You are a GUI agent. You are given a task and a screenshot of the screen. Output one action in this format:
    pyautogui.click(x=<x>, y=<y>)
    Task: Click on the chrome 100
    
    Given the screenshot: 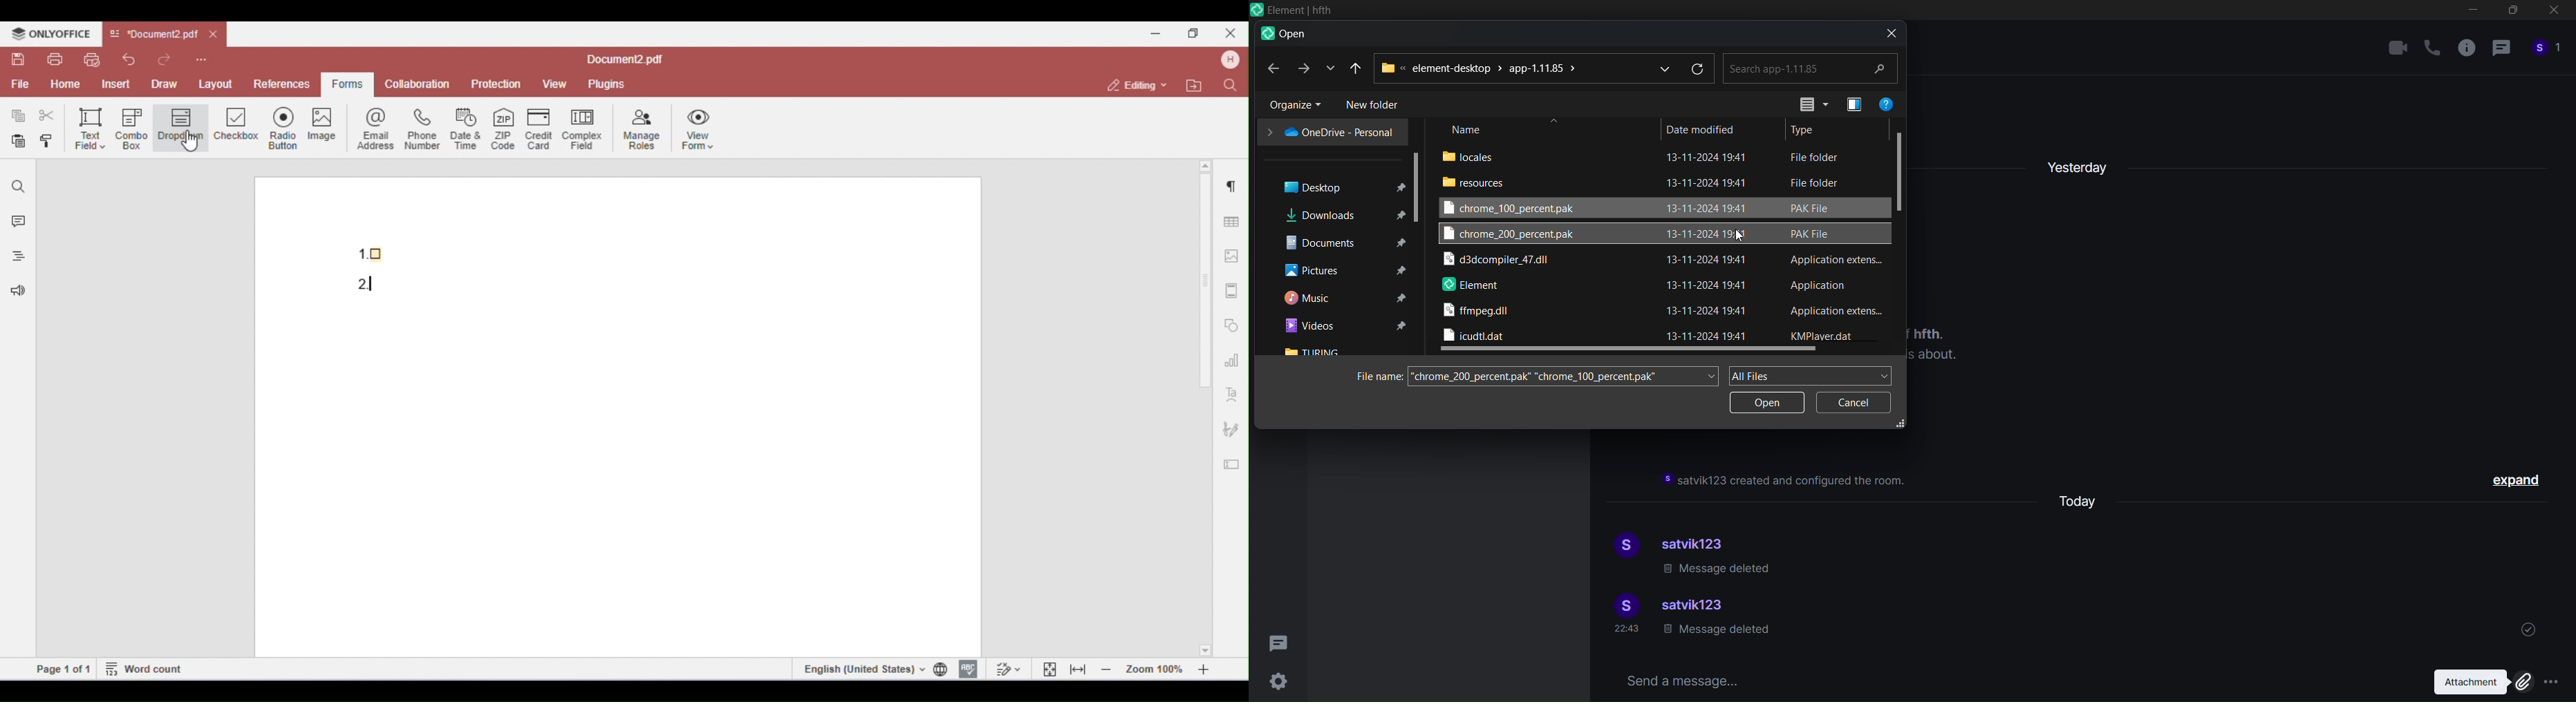 What is the action you would take?
    pyautogui.click(x=1517, y=207)
    